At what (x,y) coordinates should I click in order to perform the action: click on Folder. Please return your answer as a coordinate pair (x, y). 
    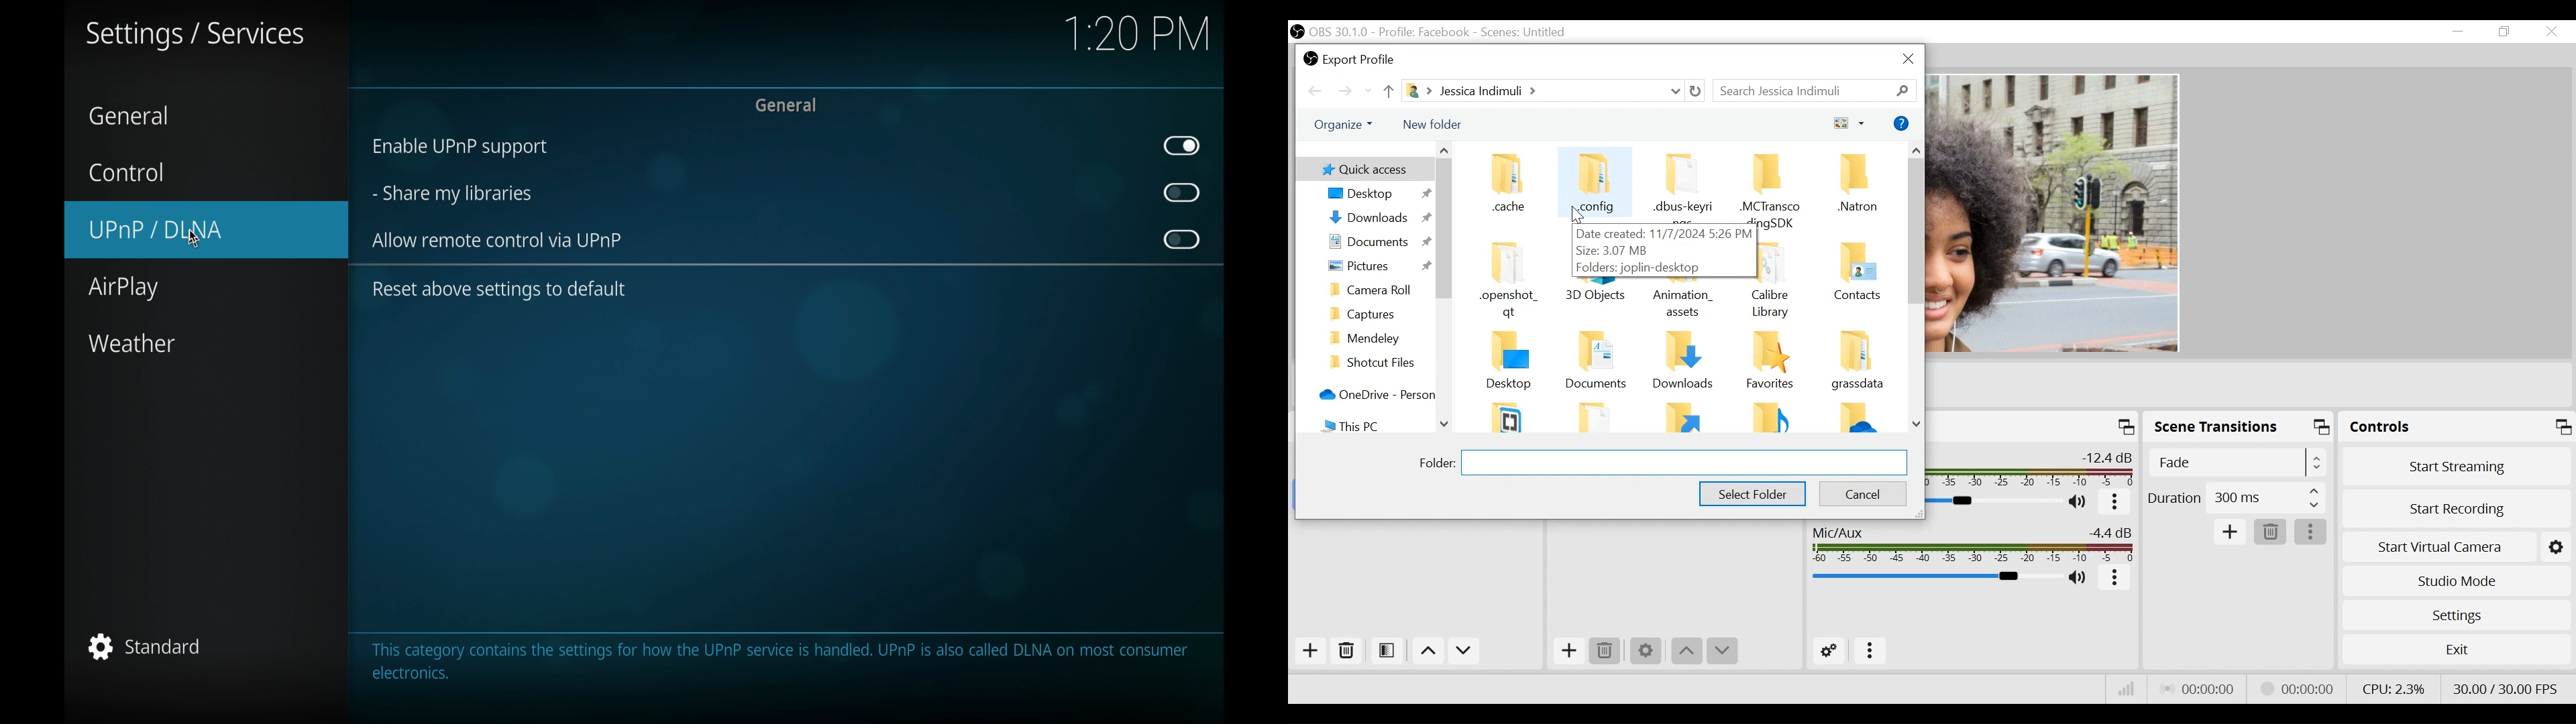
    Looking at the image, I should click on (1857, 419).